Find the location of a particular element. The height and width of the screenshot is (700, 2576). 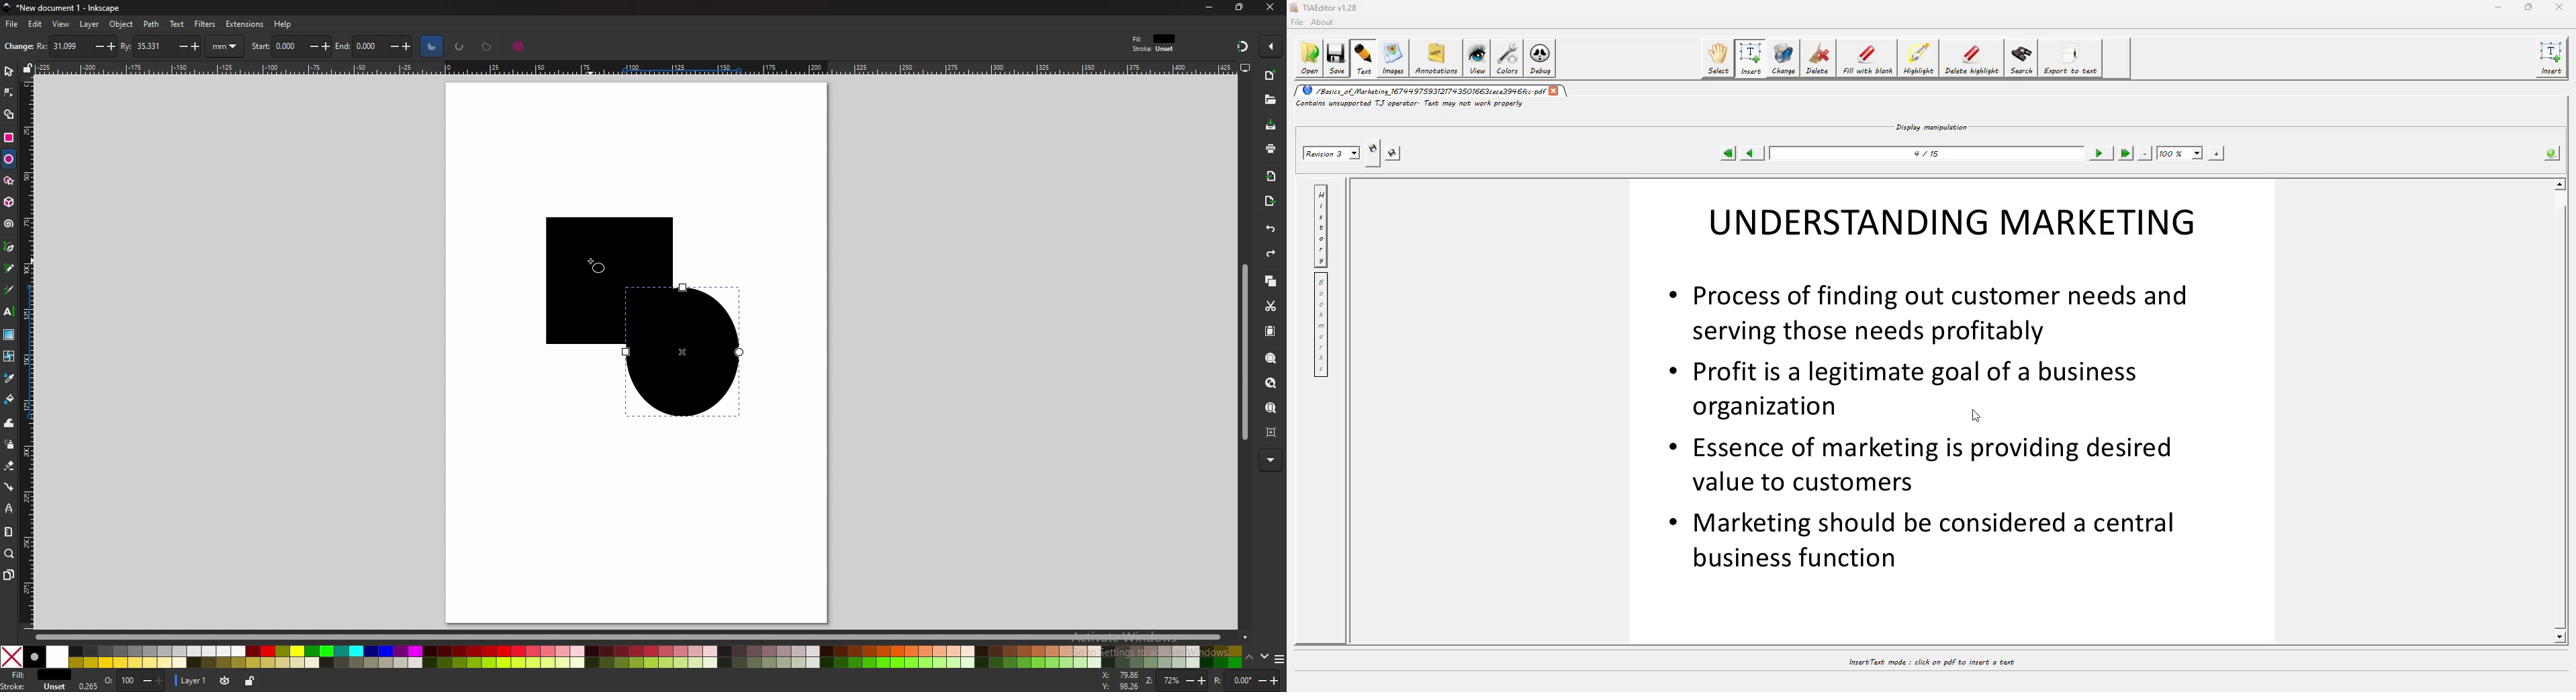

TIAEditor v1.28 is located at coordinates (1329, 8).